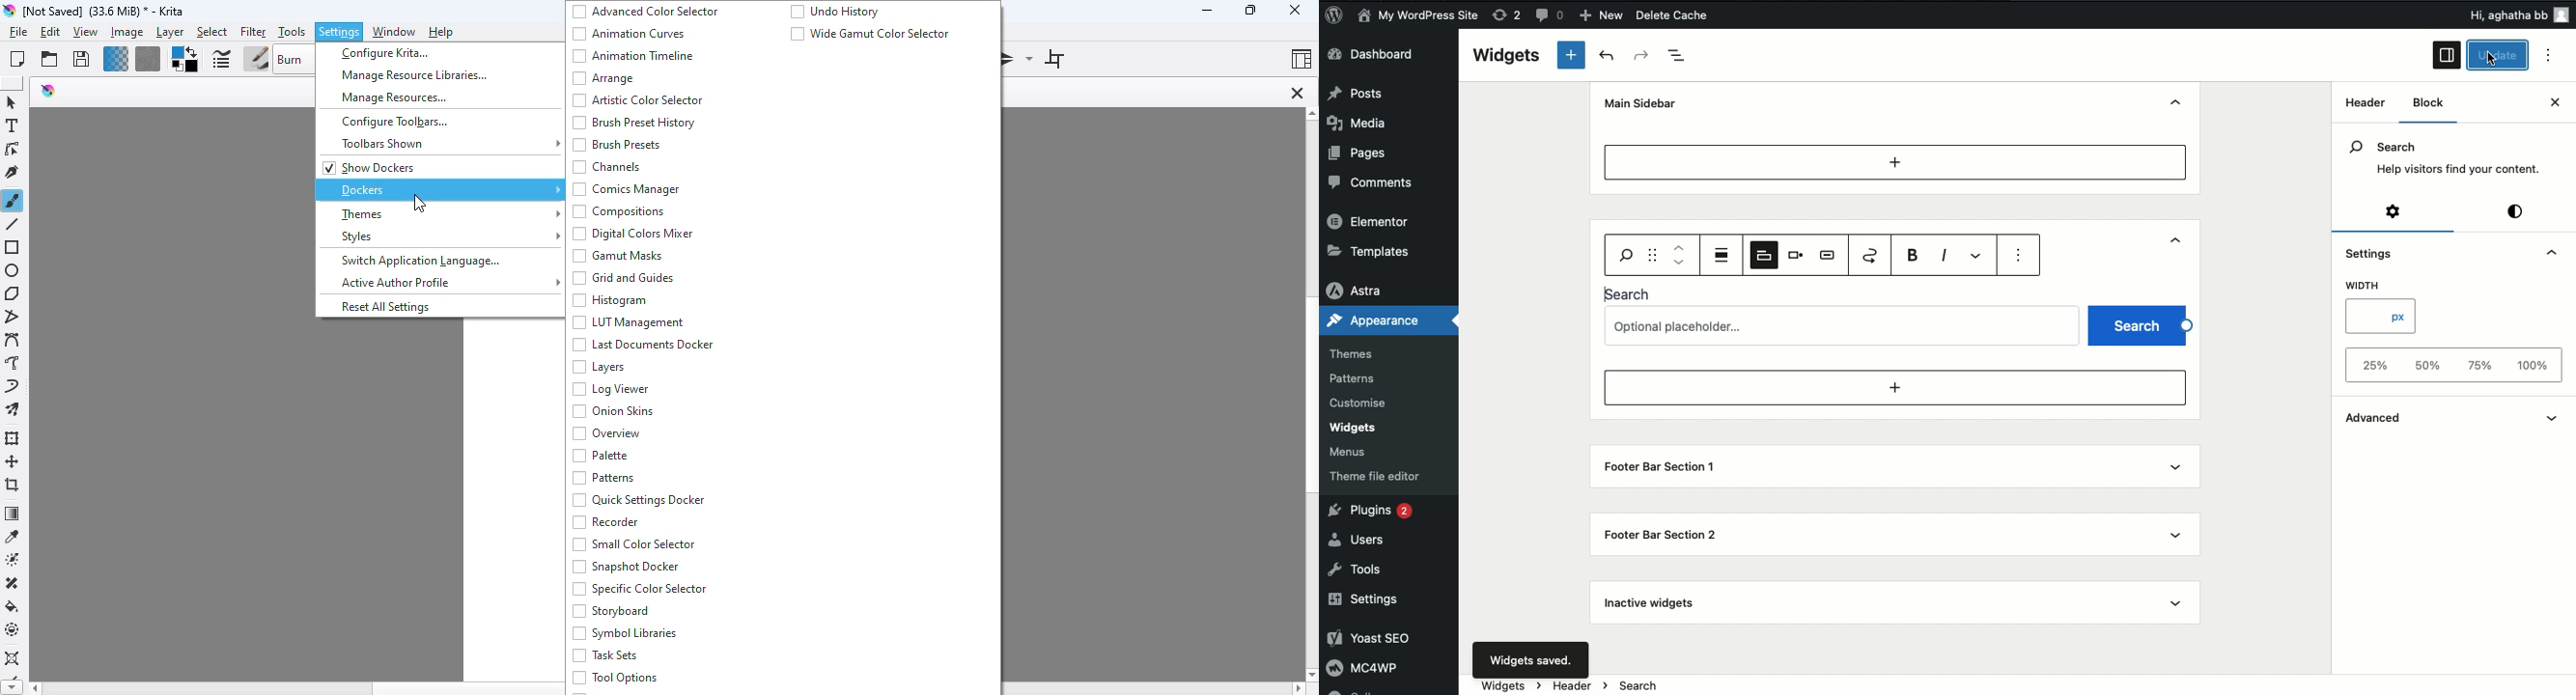 The height and width of the screenshot is (700, 2576). What do you see at coordinates (447, 236) in the screenshot?
I see `styles` at bounding box center [447, 236].